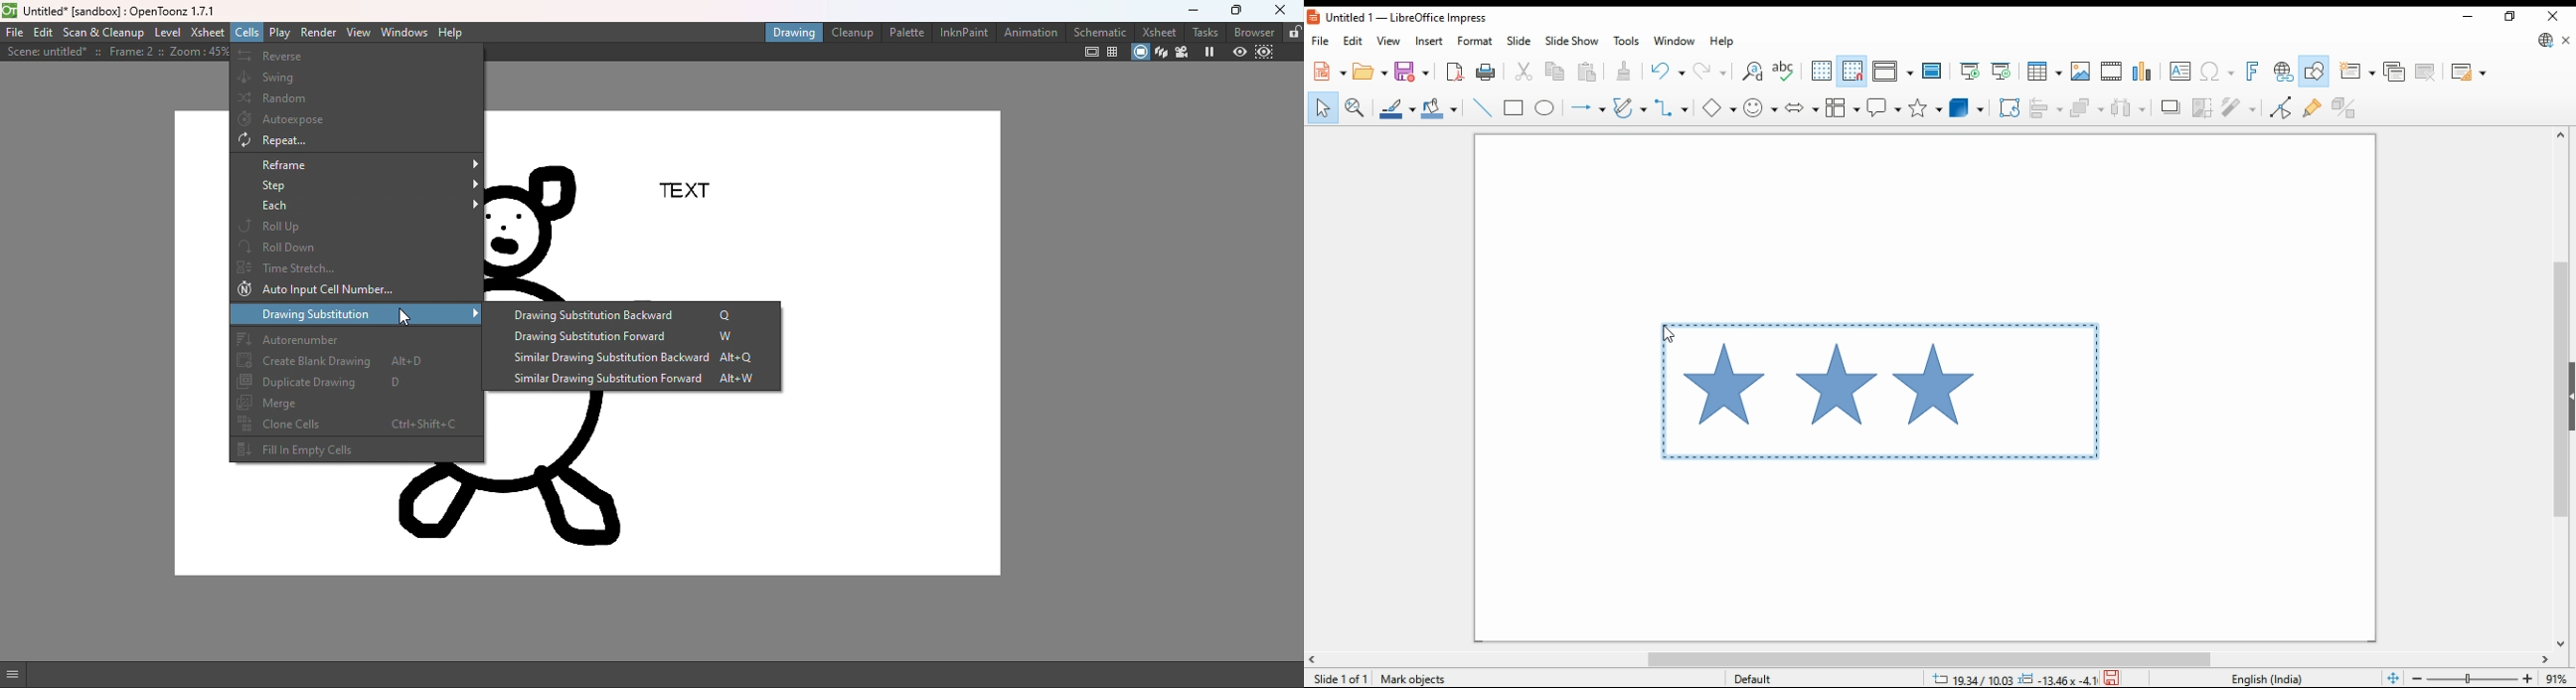 This screenshot has width=2576, height=700. What do you see at coordinates (2313, 71) in the screenshot?
I see `show draw functions` at bounding box center [2313, 71].